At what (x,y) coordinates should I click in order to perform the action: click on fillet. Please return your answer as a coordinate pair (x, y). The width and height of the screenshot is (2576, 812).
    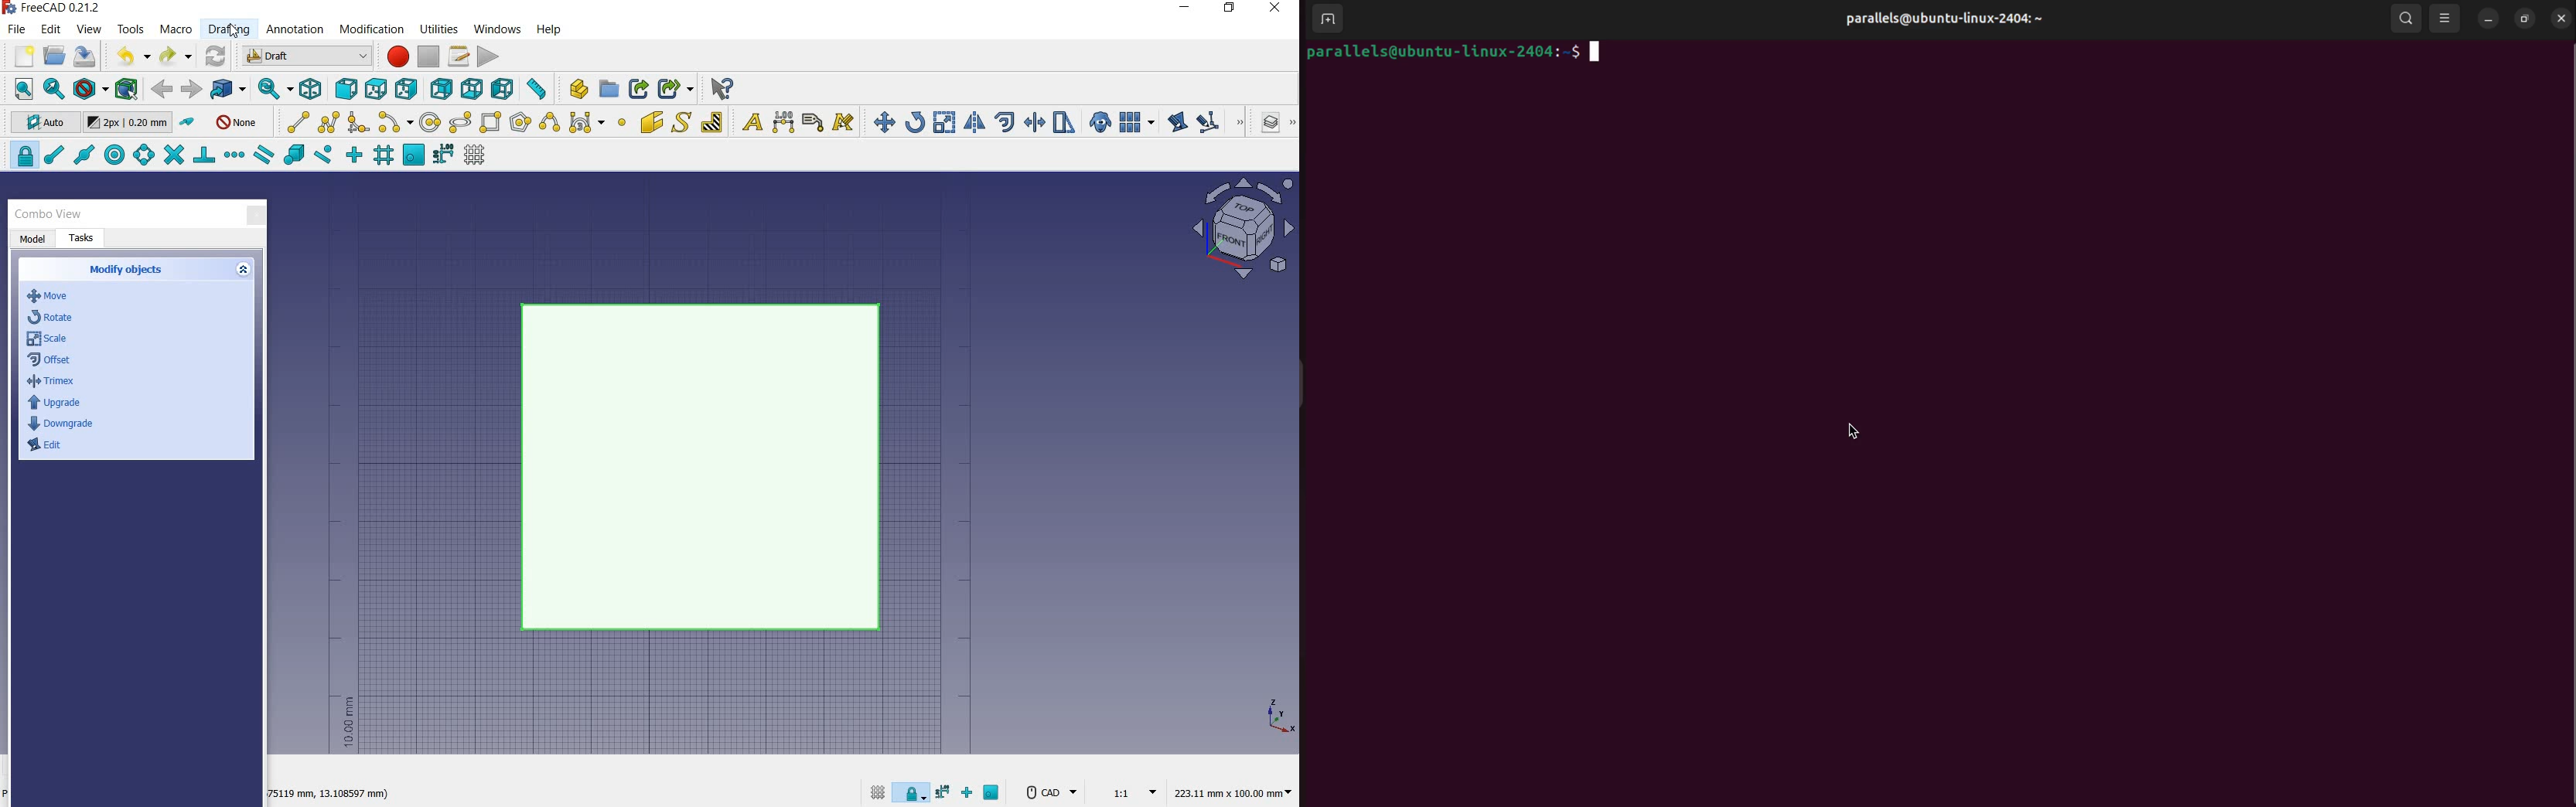
    Looking at the image, I should click on (359, 123).